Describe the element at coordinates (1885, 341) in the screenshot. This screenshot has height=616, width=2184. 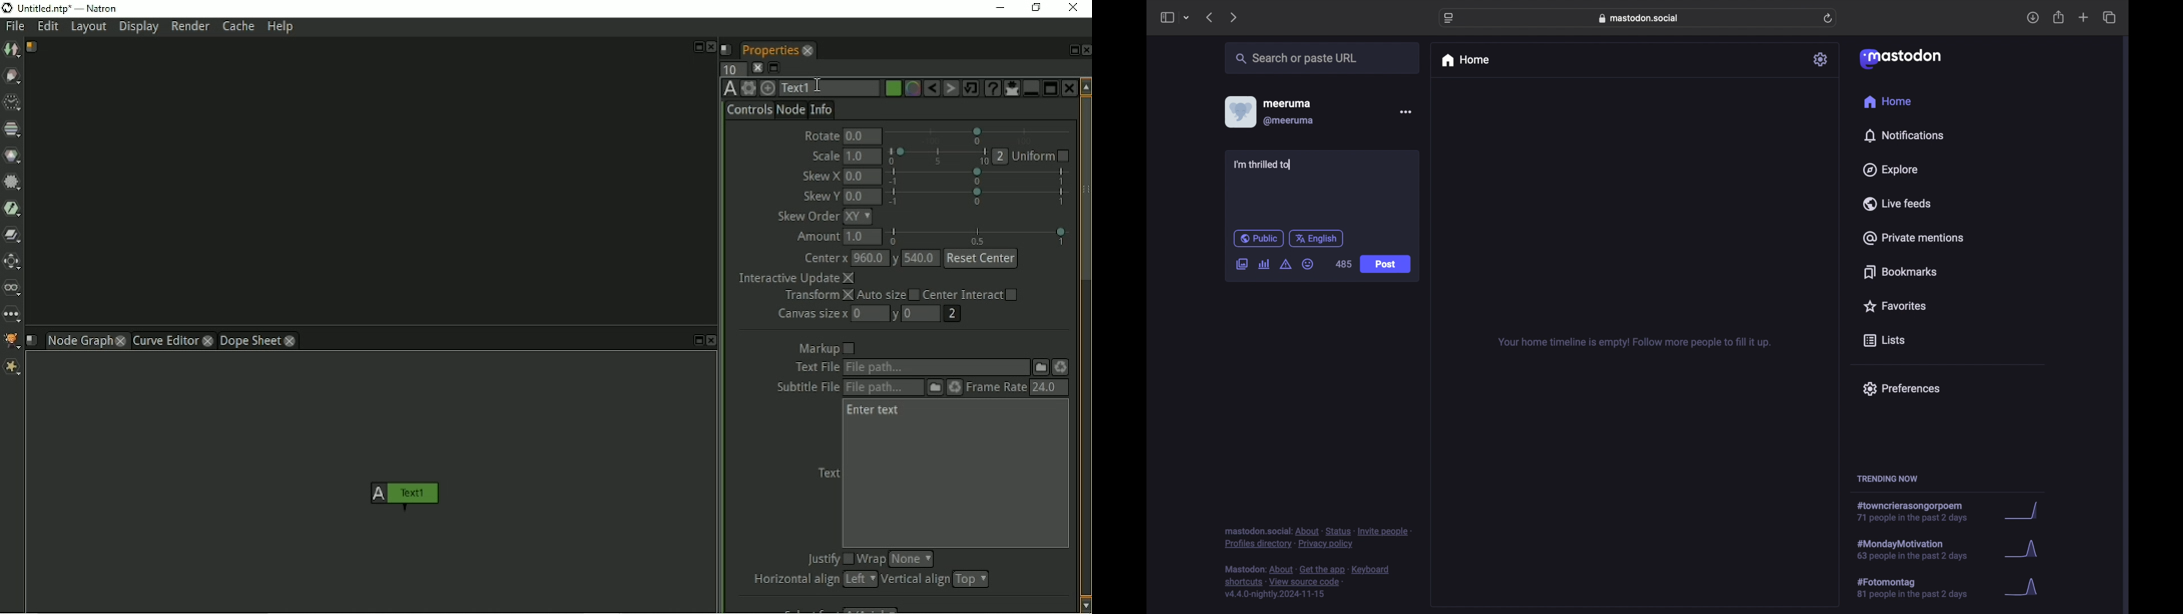
I see `lists` at that location.